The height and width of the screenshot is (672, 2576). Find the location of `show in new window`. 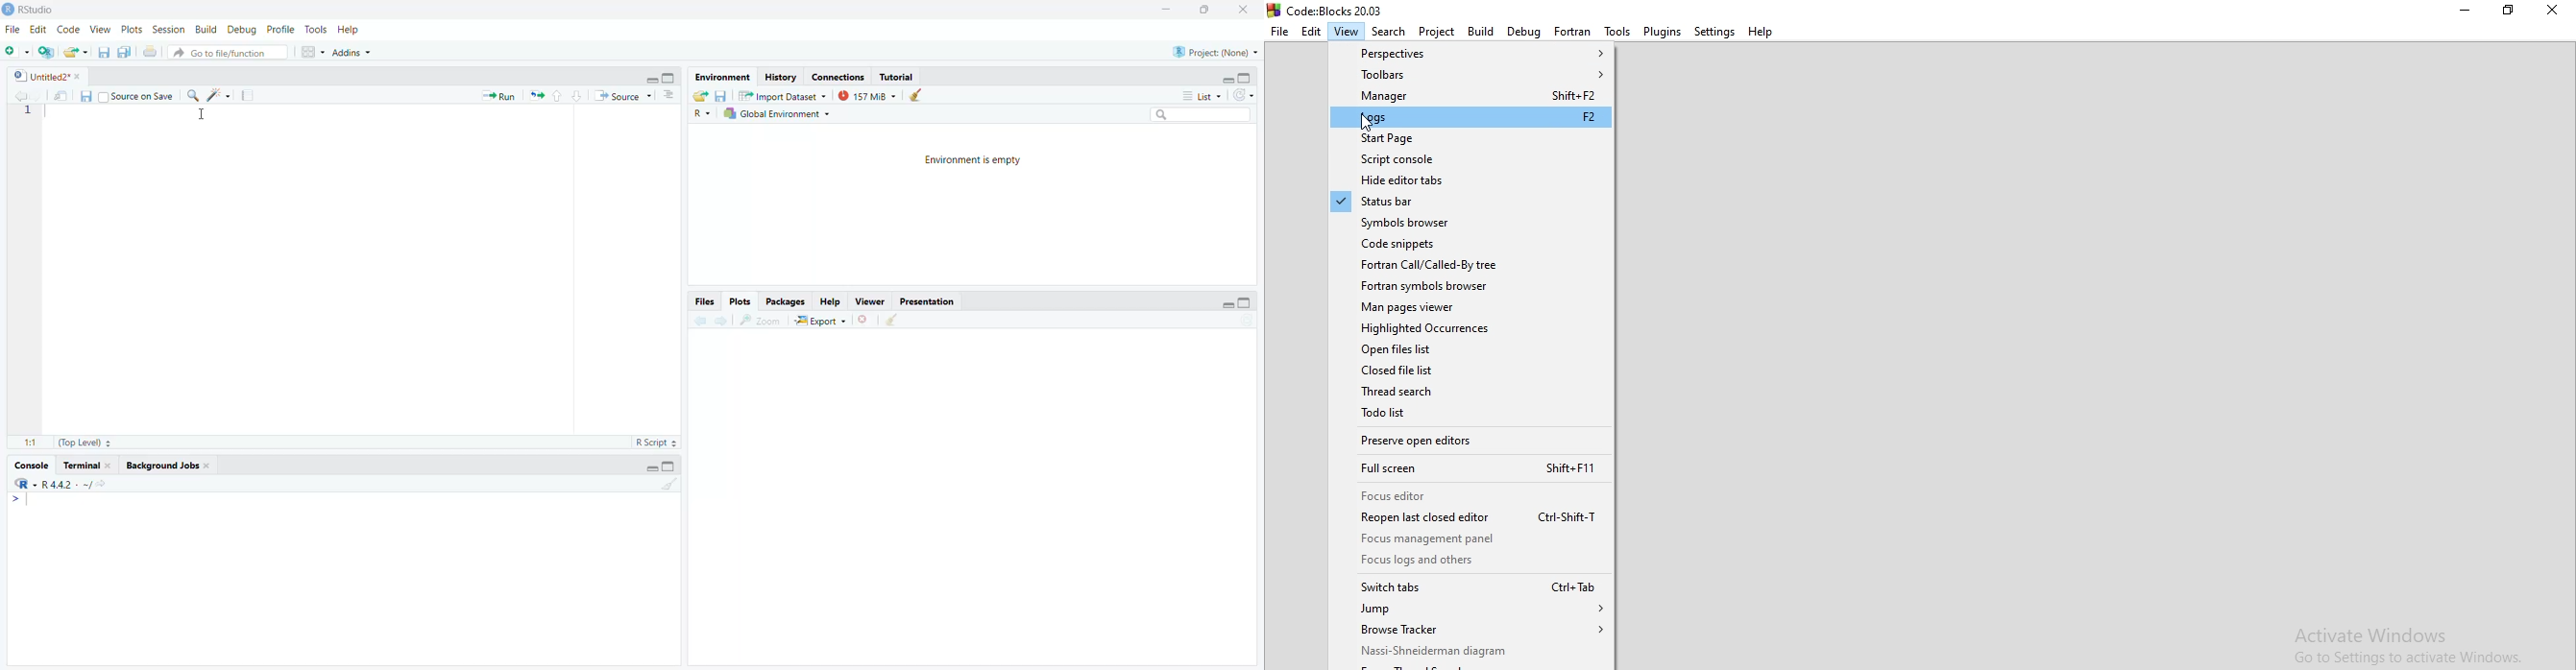

show in new window is located at coordinates (60, 95).